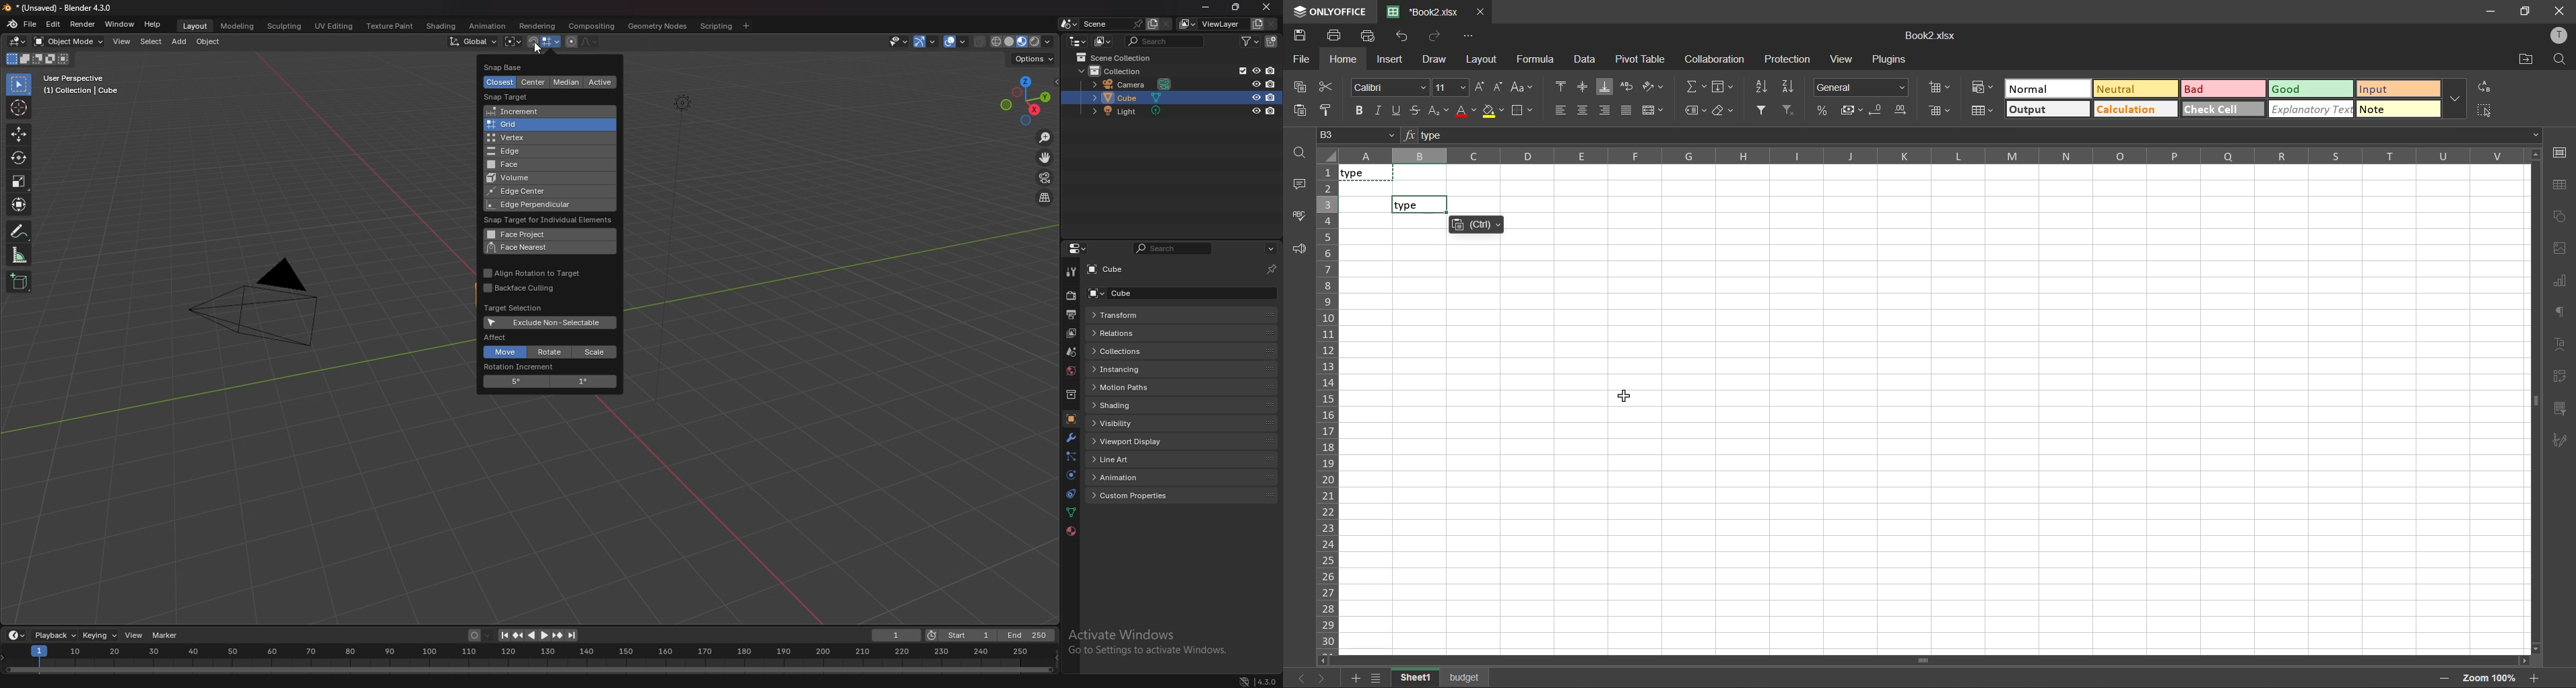 This screenshot has height=700, width=2576. What do you see at coordinates (82, 25) in the screenshot?
I see `render` at bounding box center [82, 25].